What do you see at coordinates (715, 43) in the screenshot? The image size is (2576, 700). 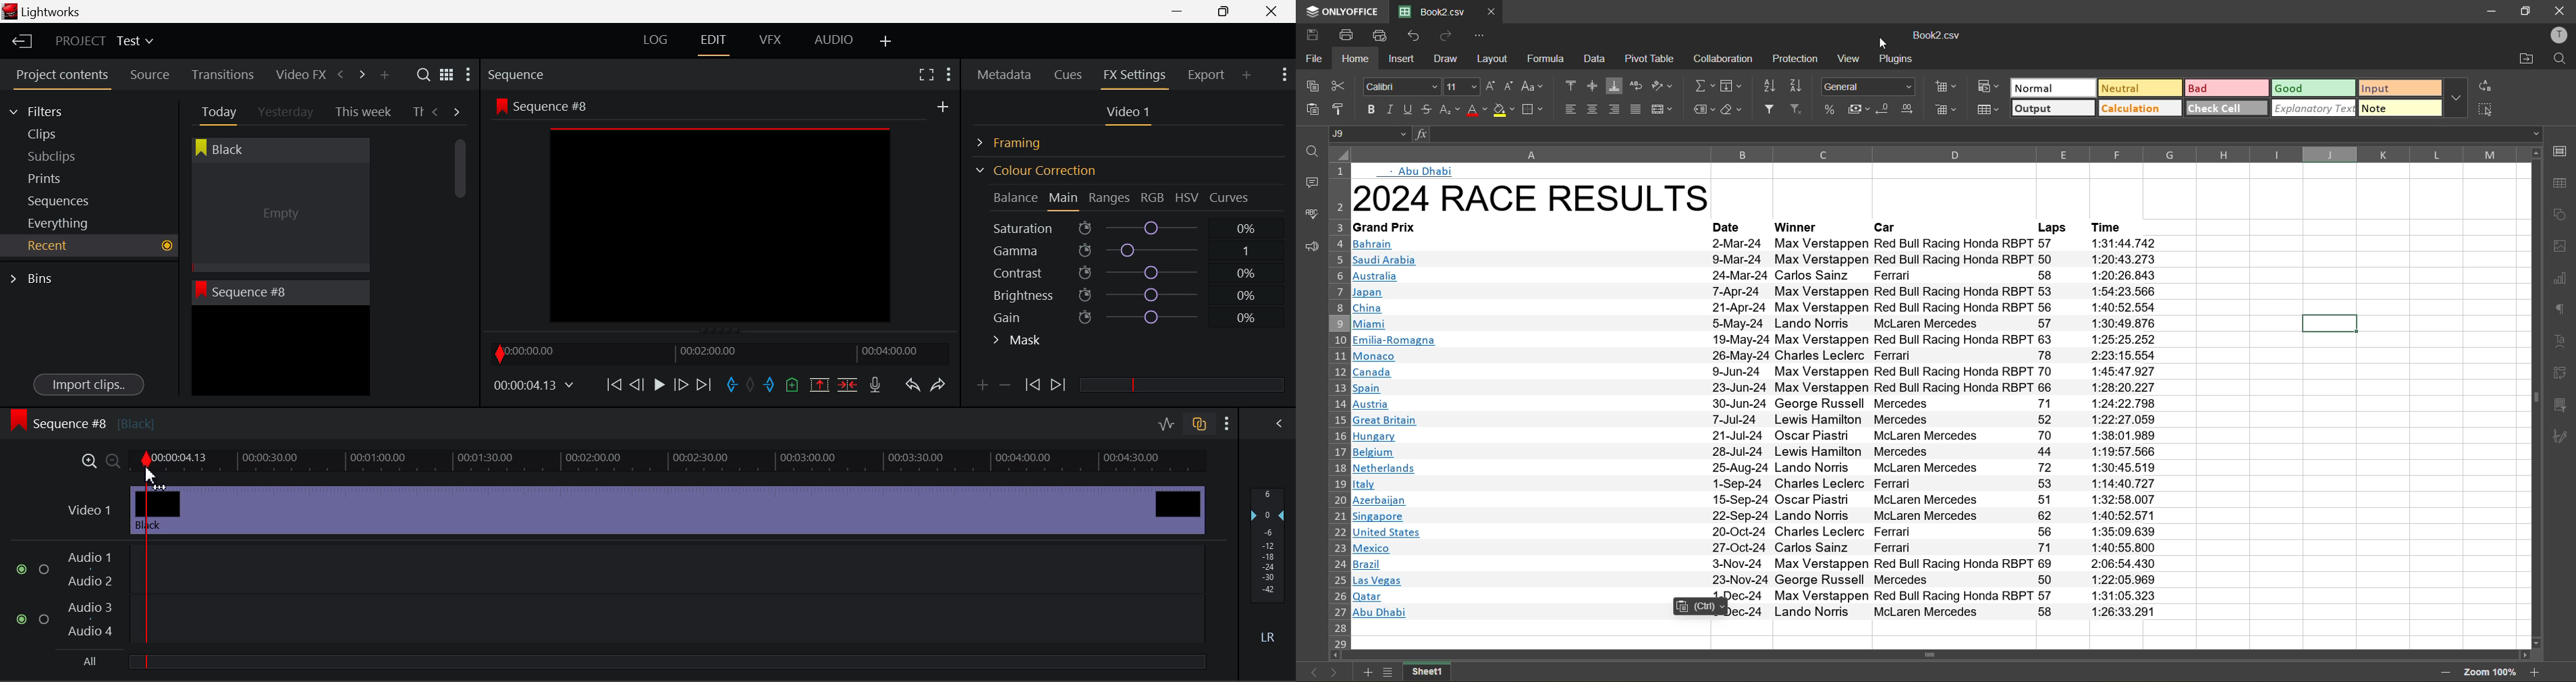 I see `EDIT Layout` at bounding box center [715, 43].